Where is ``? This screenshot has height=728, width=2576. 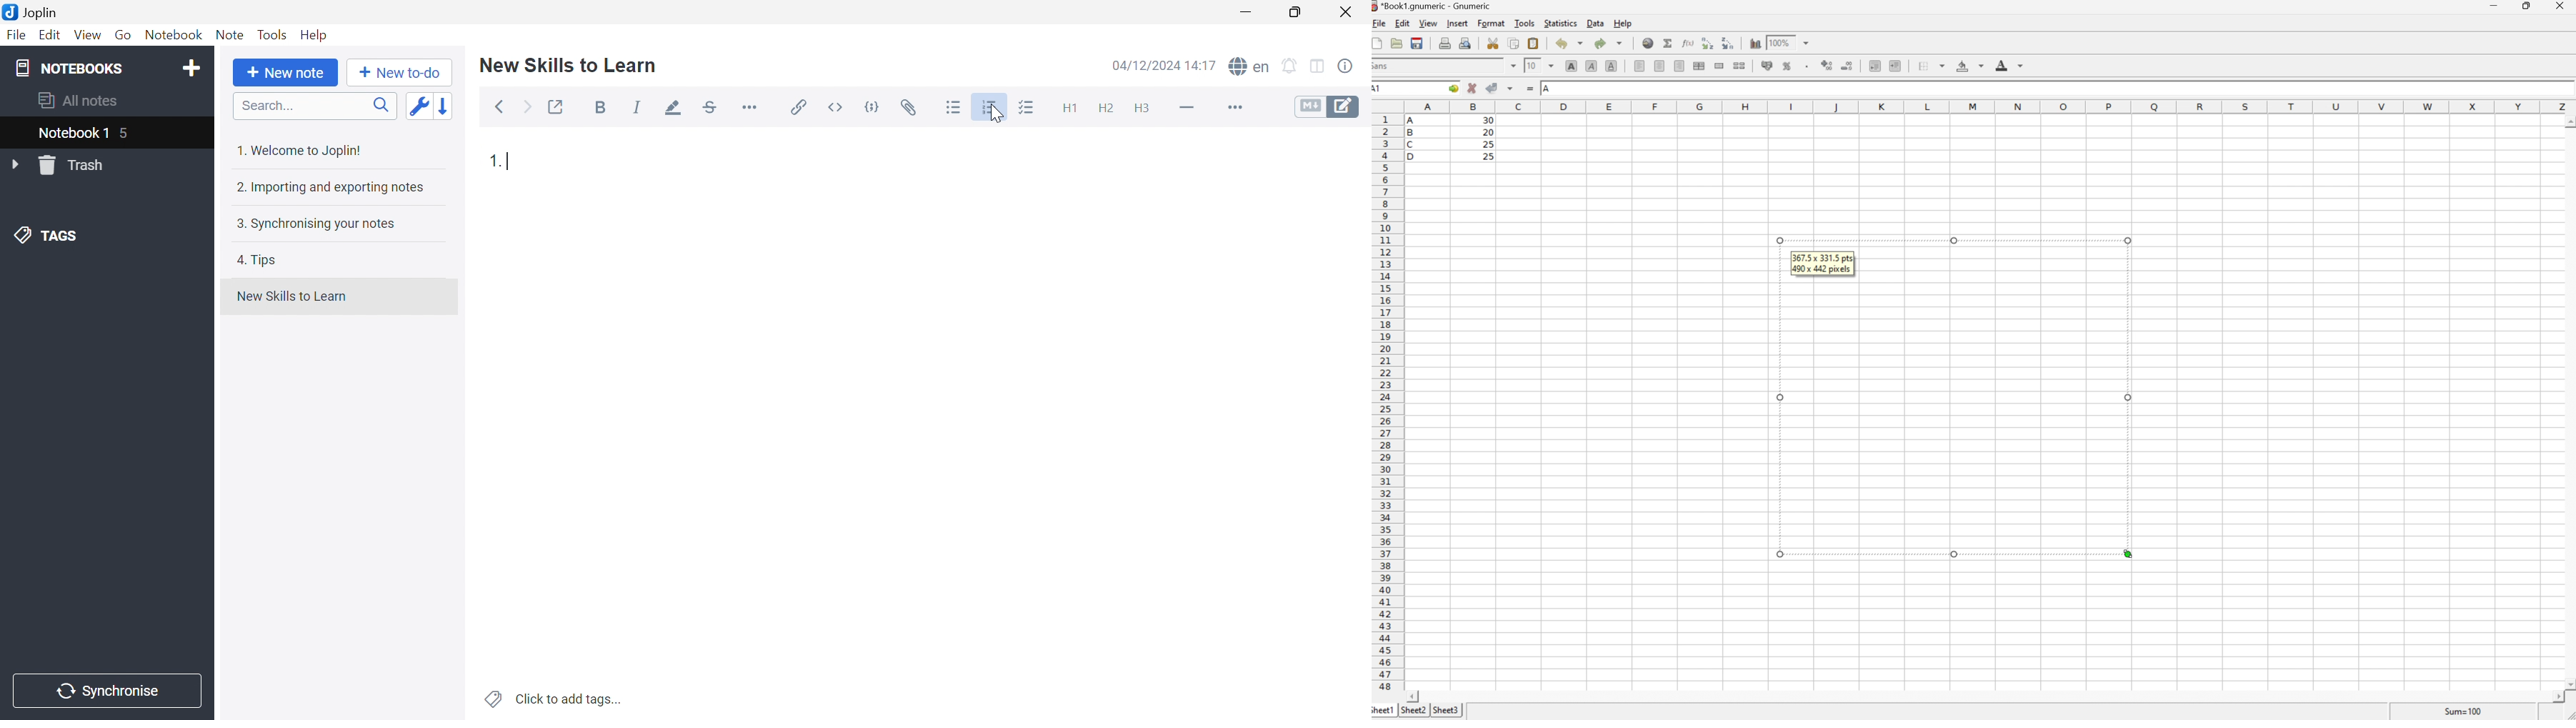
 is located at coordinates (1778, 396).